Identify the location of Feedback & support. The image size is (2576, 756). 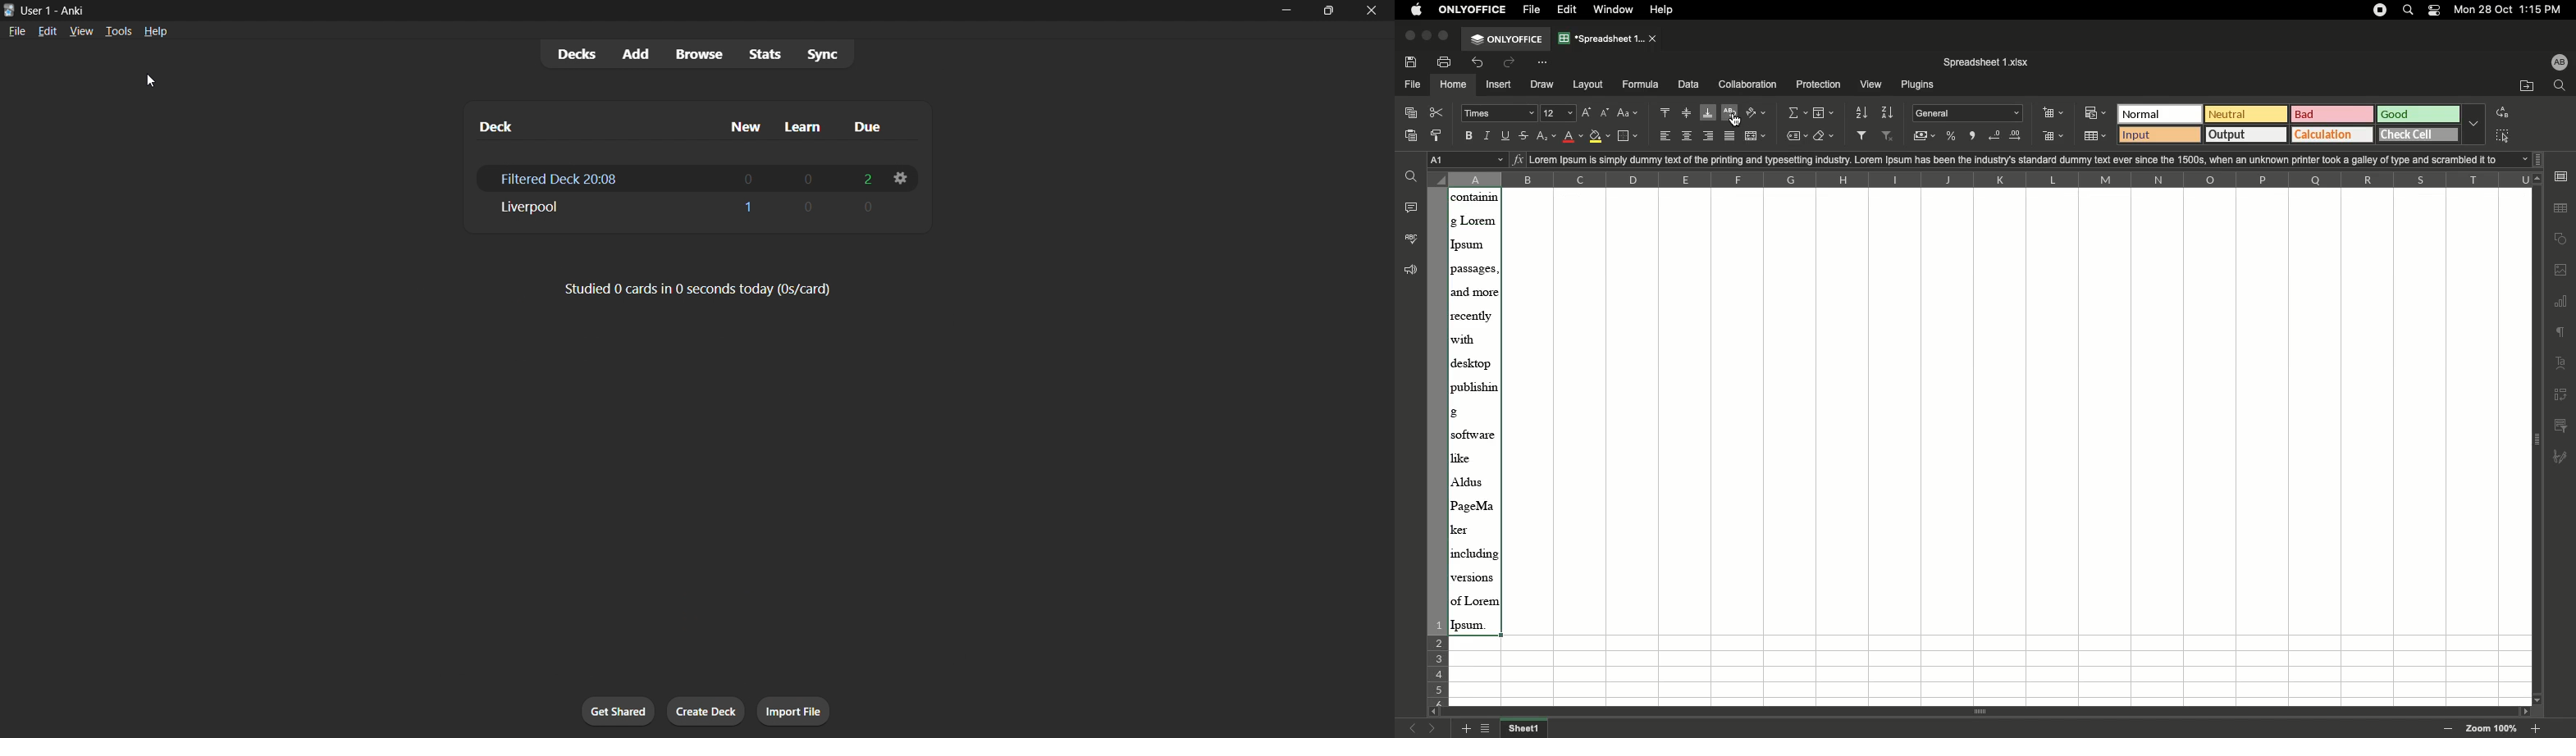
(1408, 271).